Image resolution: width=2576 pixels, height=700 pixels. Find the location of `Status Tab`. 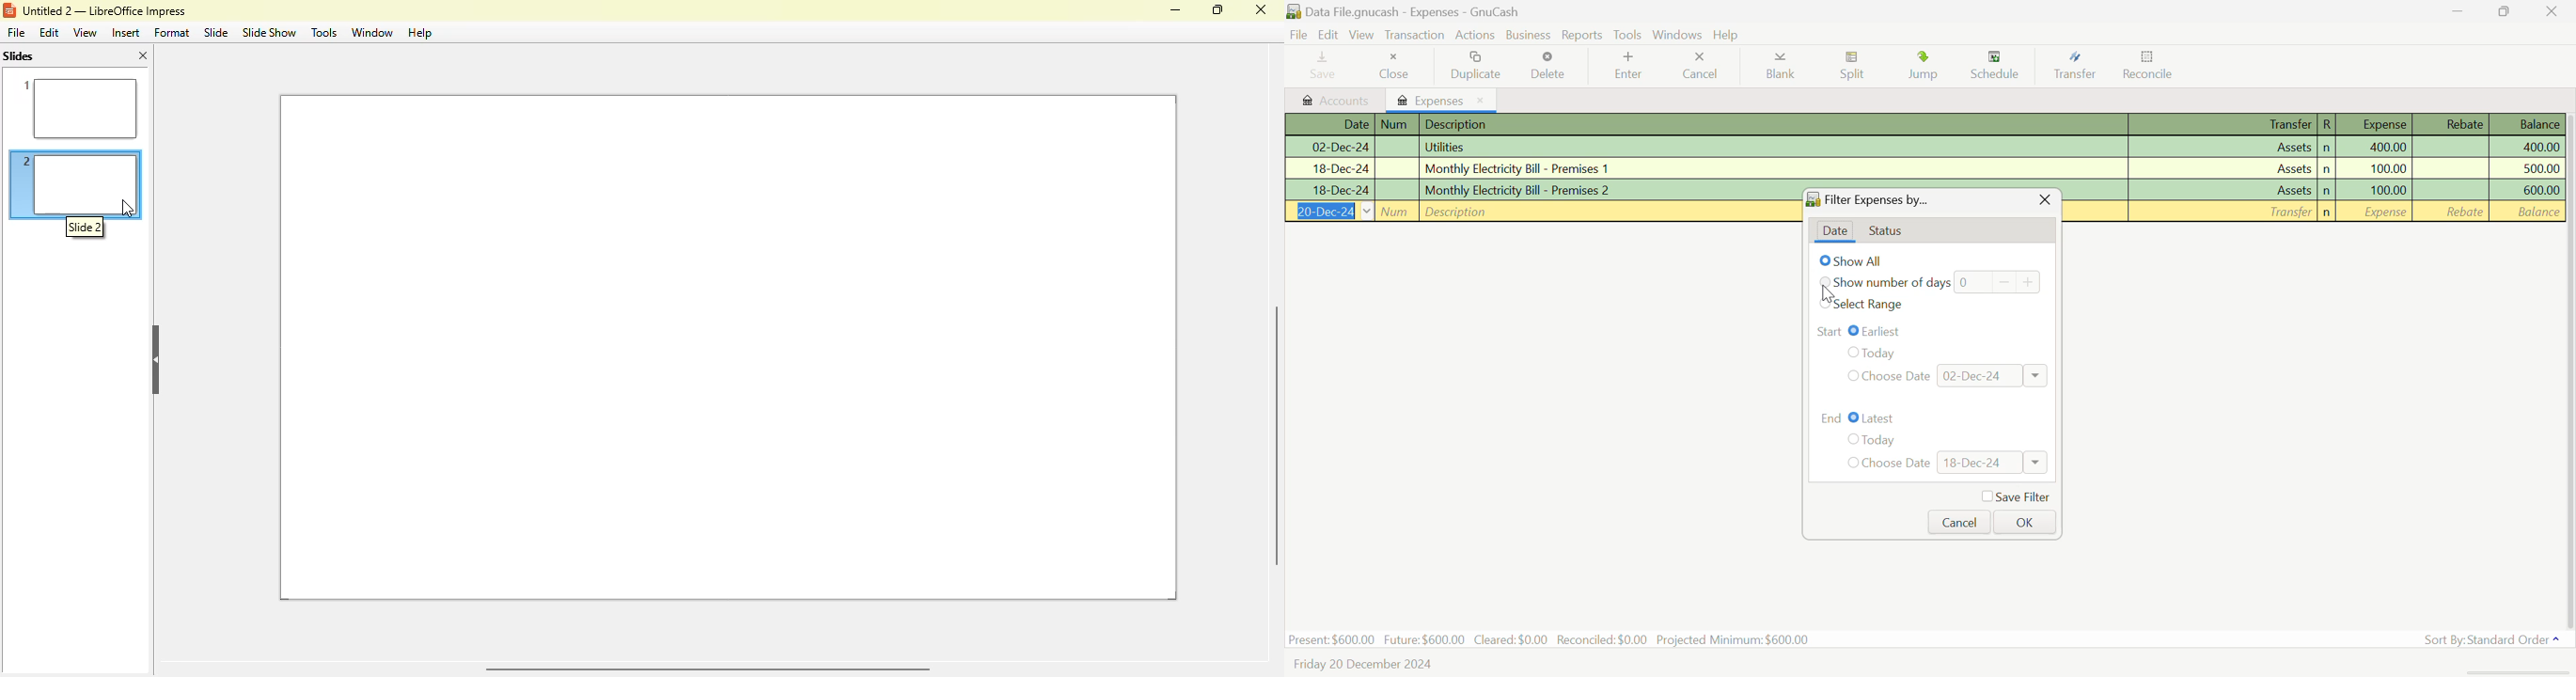

Status Tab is located at coordinates (1886, 230).